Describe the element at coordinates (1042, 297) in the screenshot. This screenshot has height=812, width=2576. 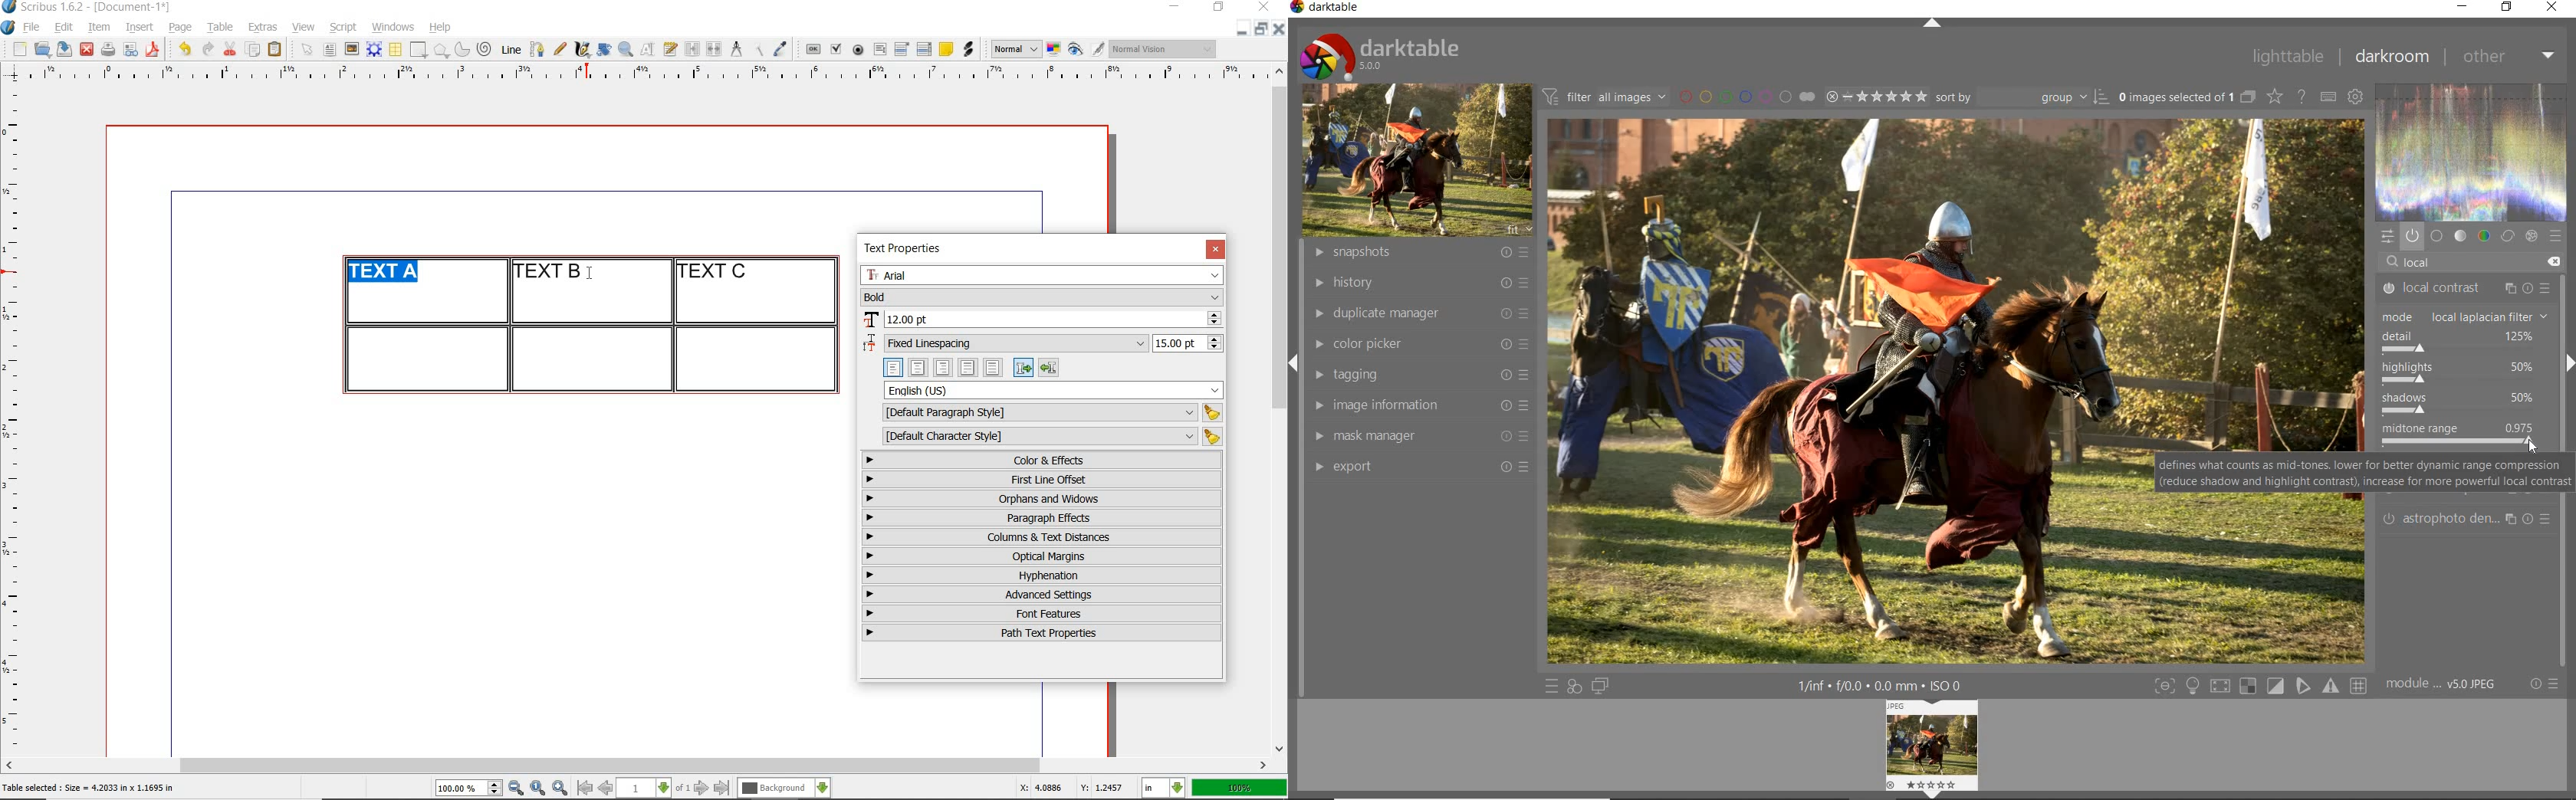
I see `font style` at that location.